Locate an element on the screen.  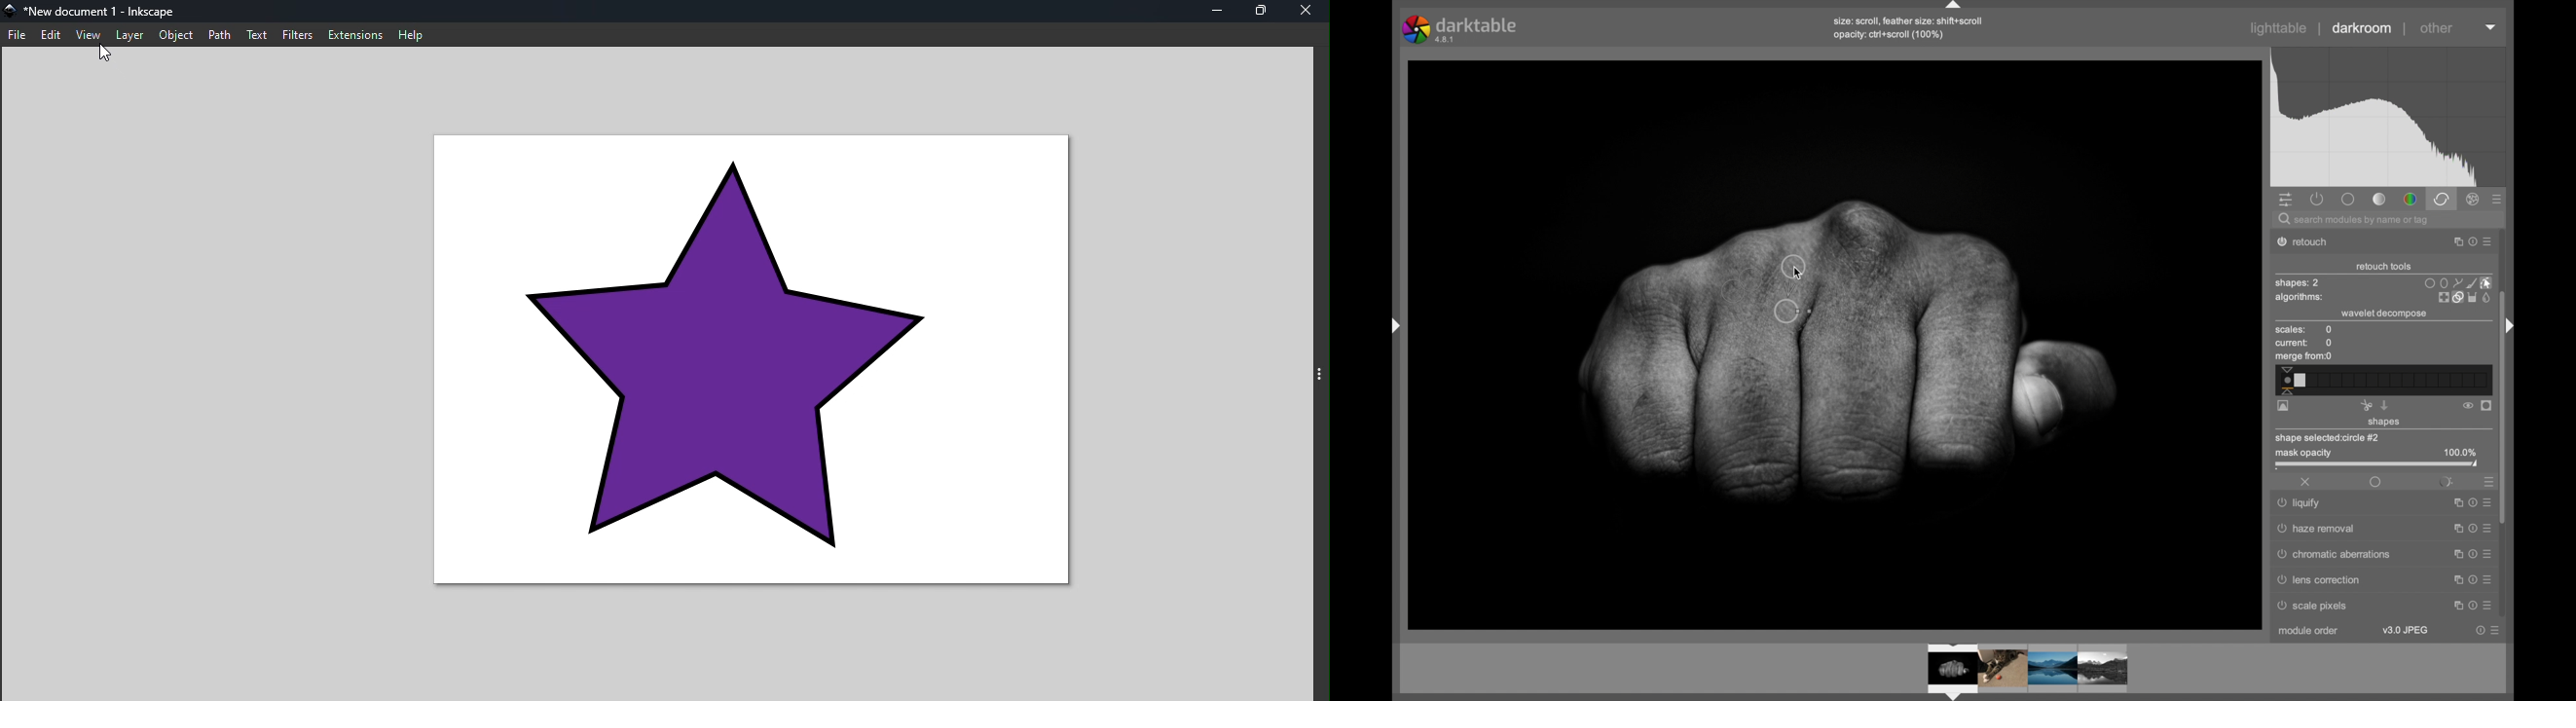
correct is located at coordinates (2441, 199).